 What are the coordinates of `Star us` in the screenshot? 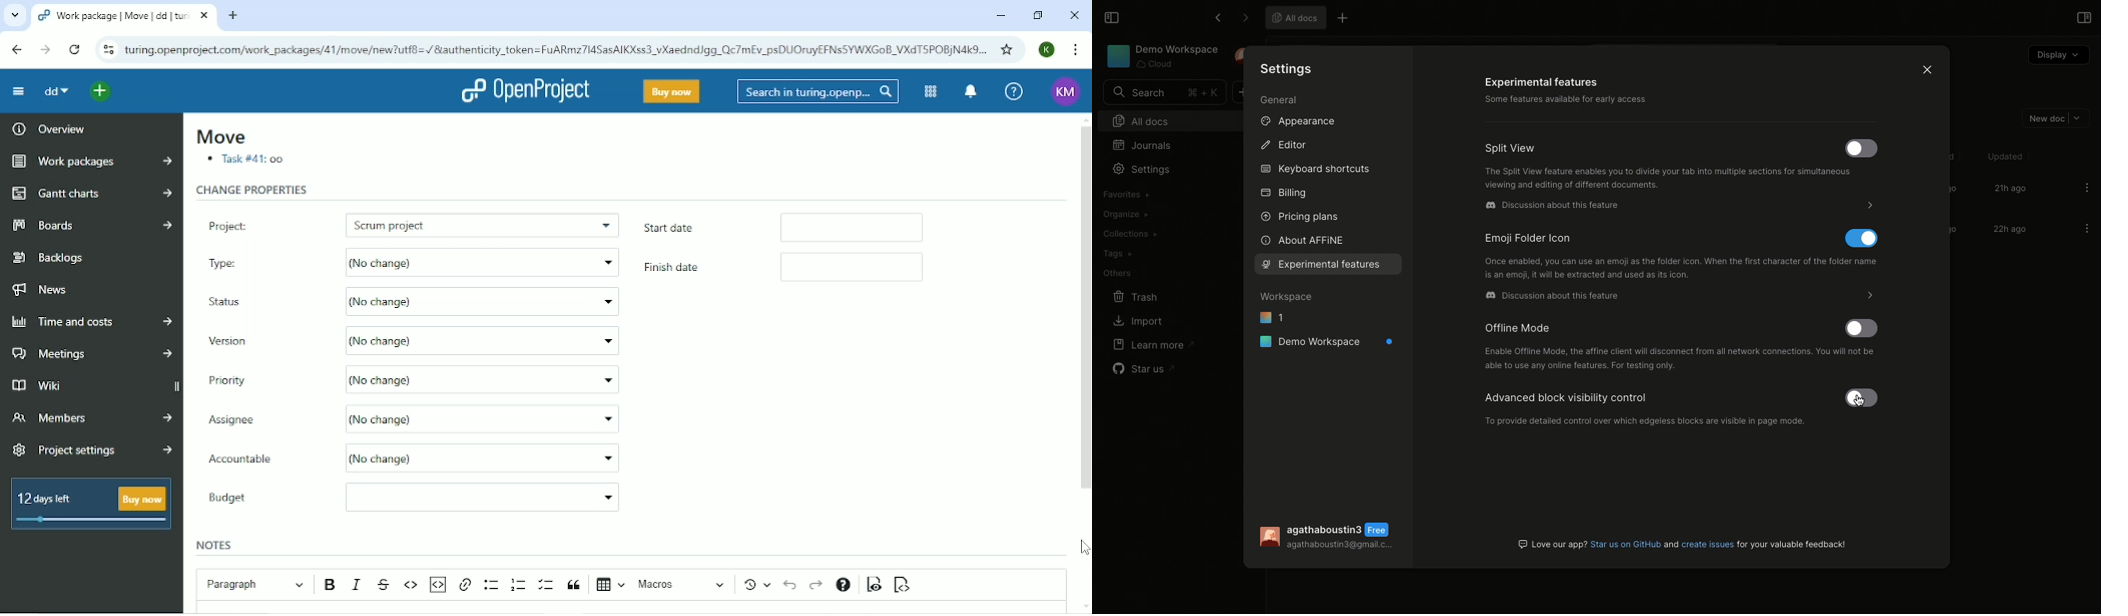 It's located at (1145, 369).